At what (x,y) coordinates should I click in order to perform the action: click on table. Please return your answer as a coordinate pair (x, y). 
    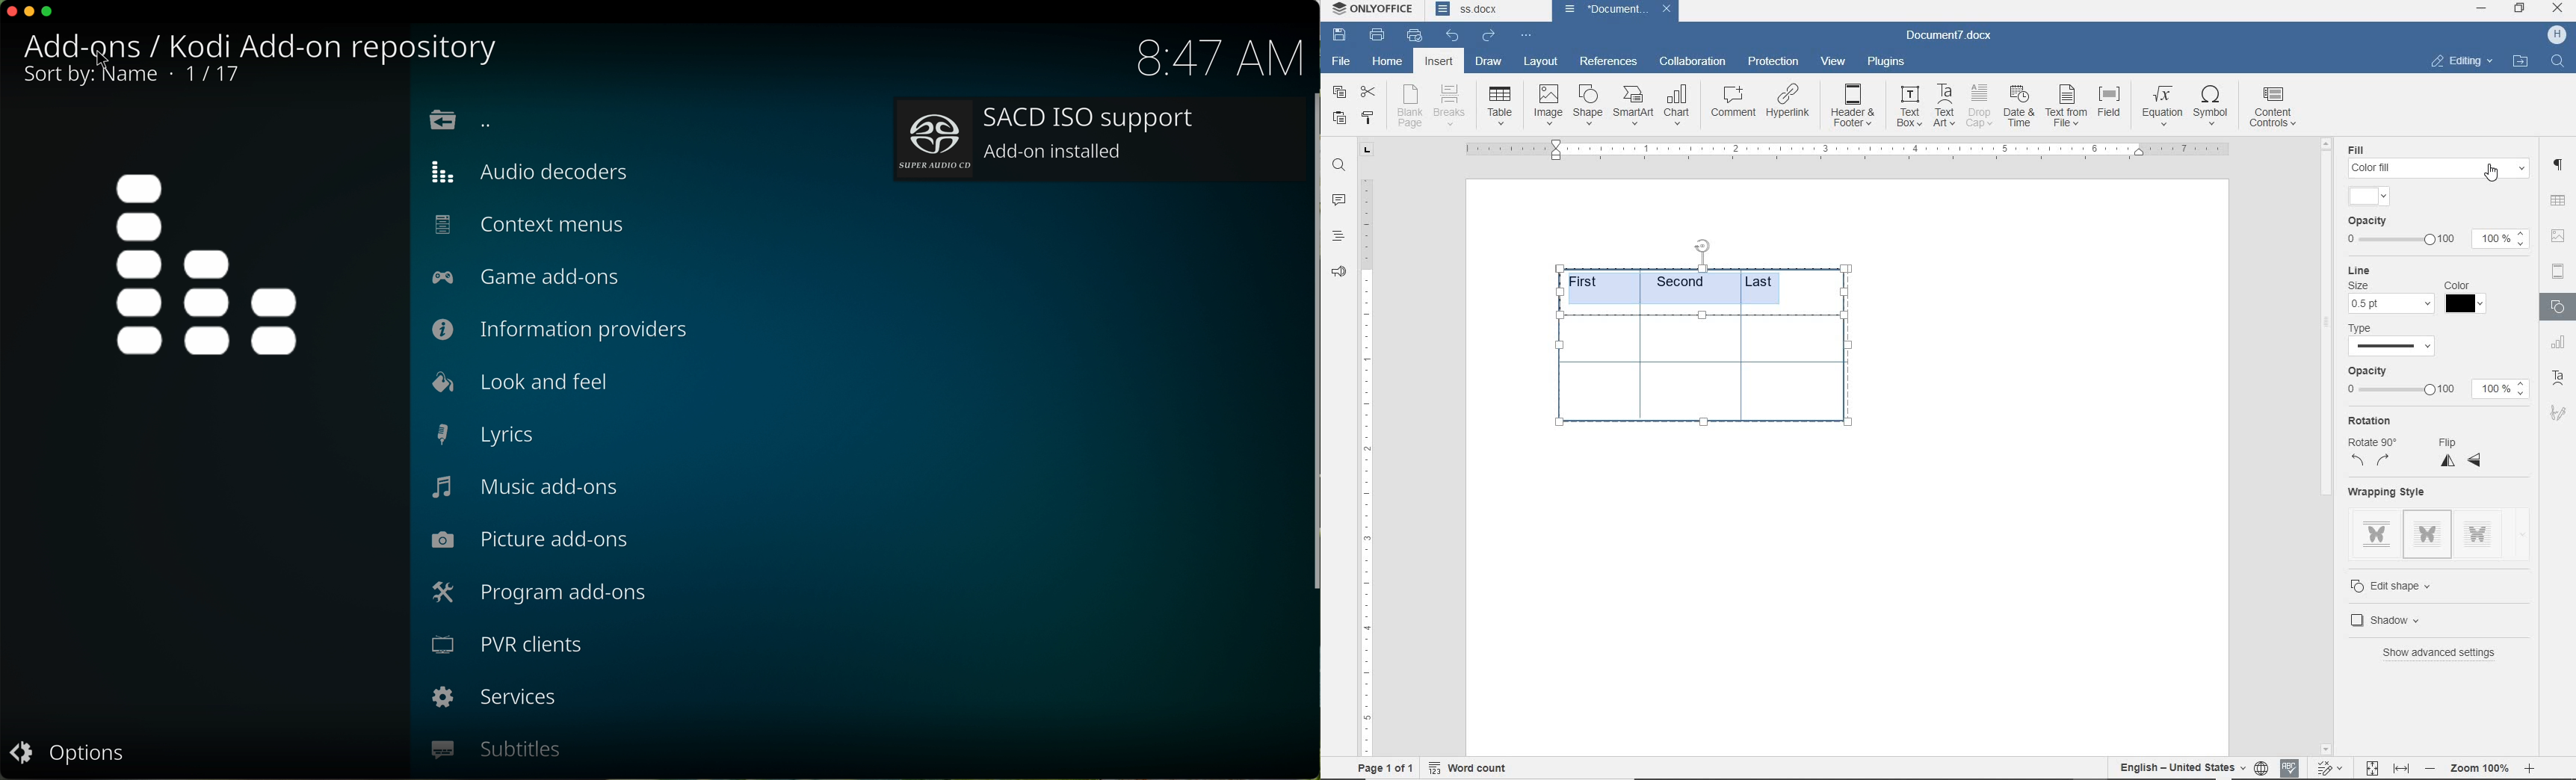
    Looking at the image, I should click on (1706, 377).